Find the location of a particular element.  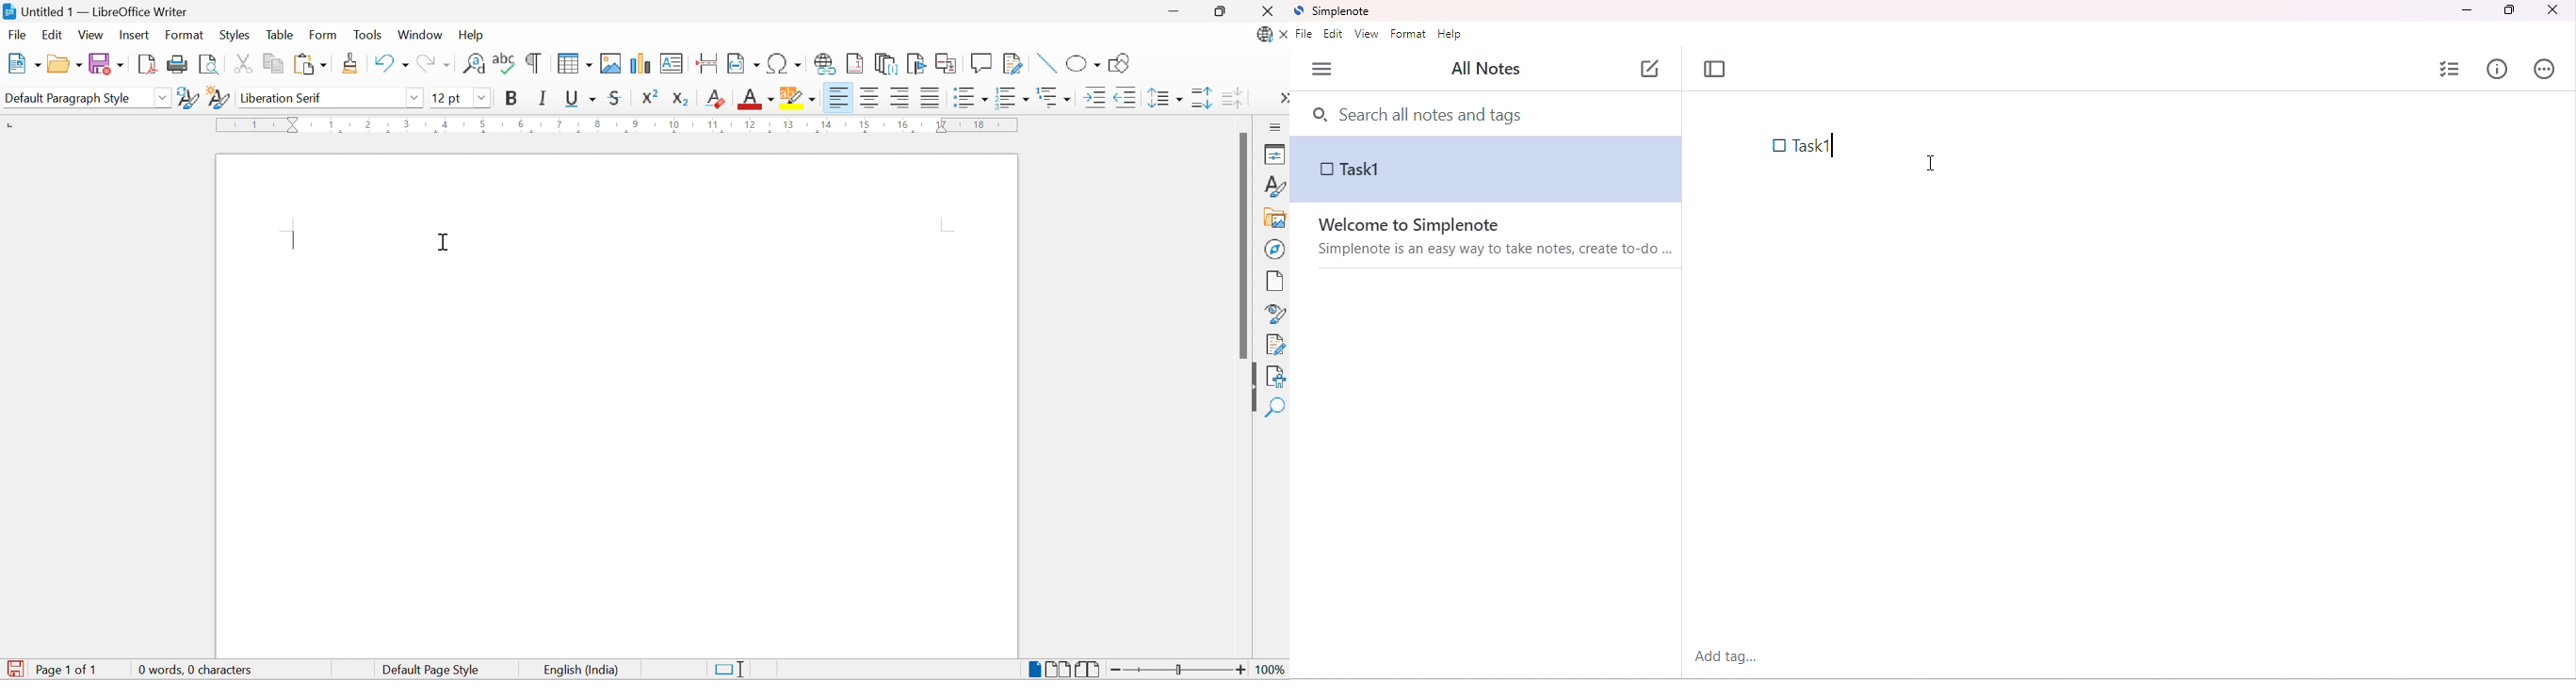

Clone Formatting is located at coordinates (352, 63).